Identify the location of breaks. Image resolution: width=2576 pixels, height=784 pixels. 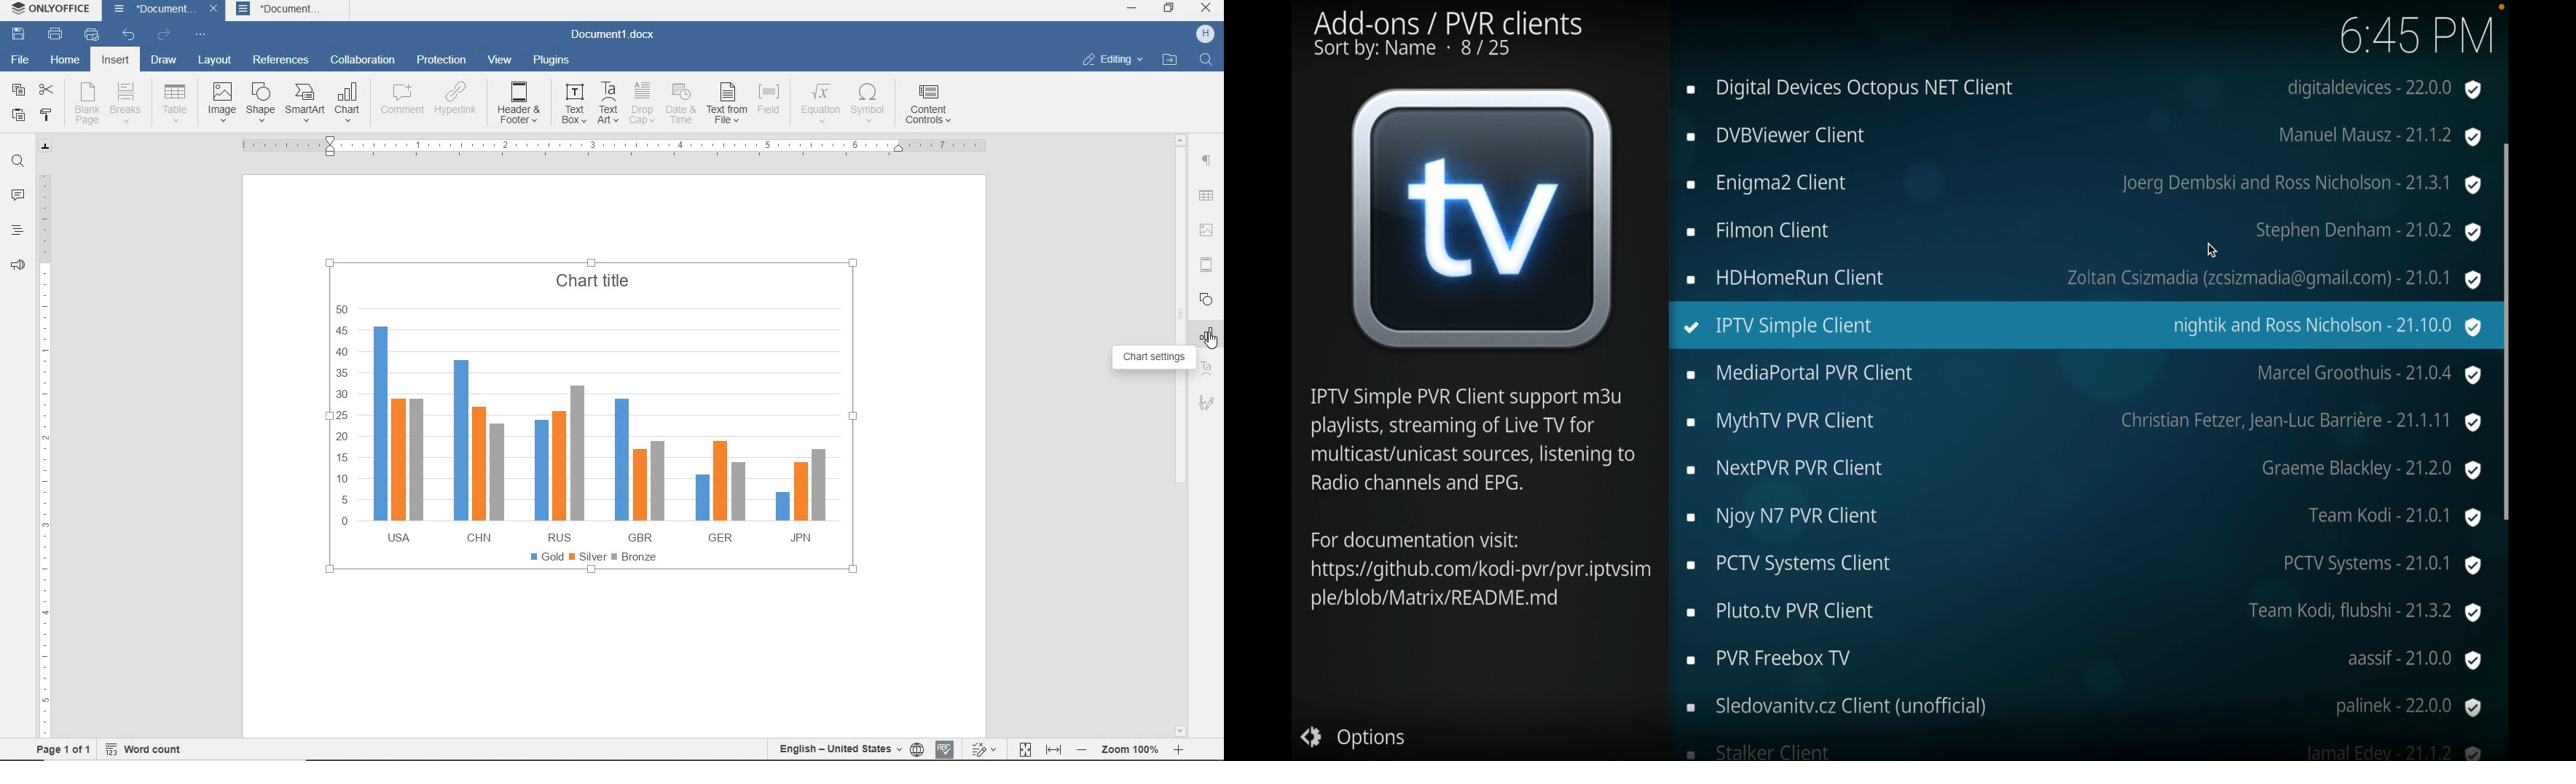
(128, 103).